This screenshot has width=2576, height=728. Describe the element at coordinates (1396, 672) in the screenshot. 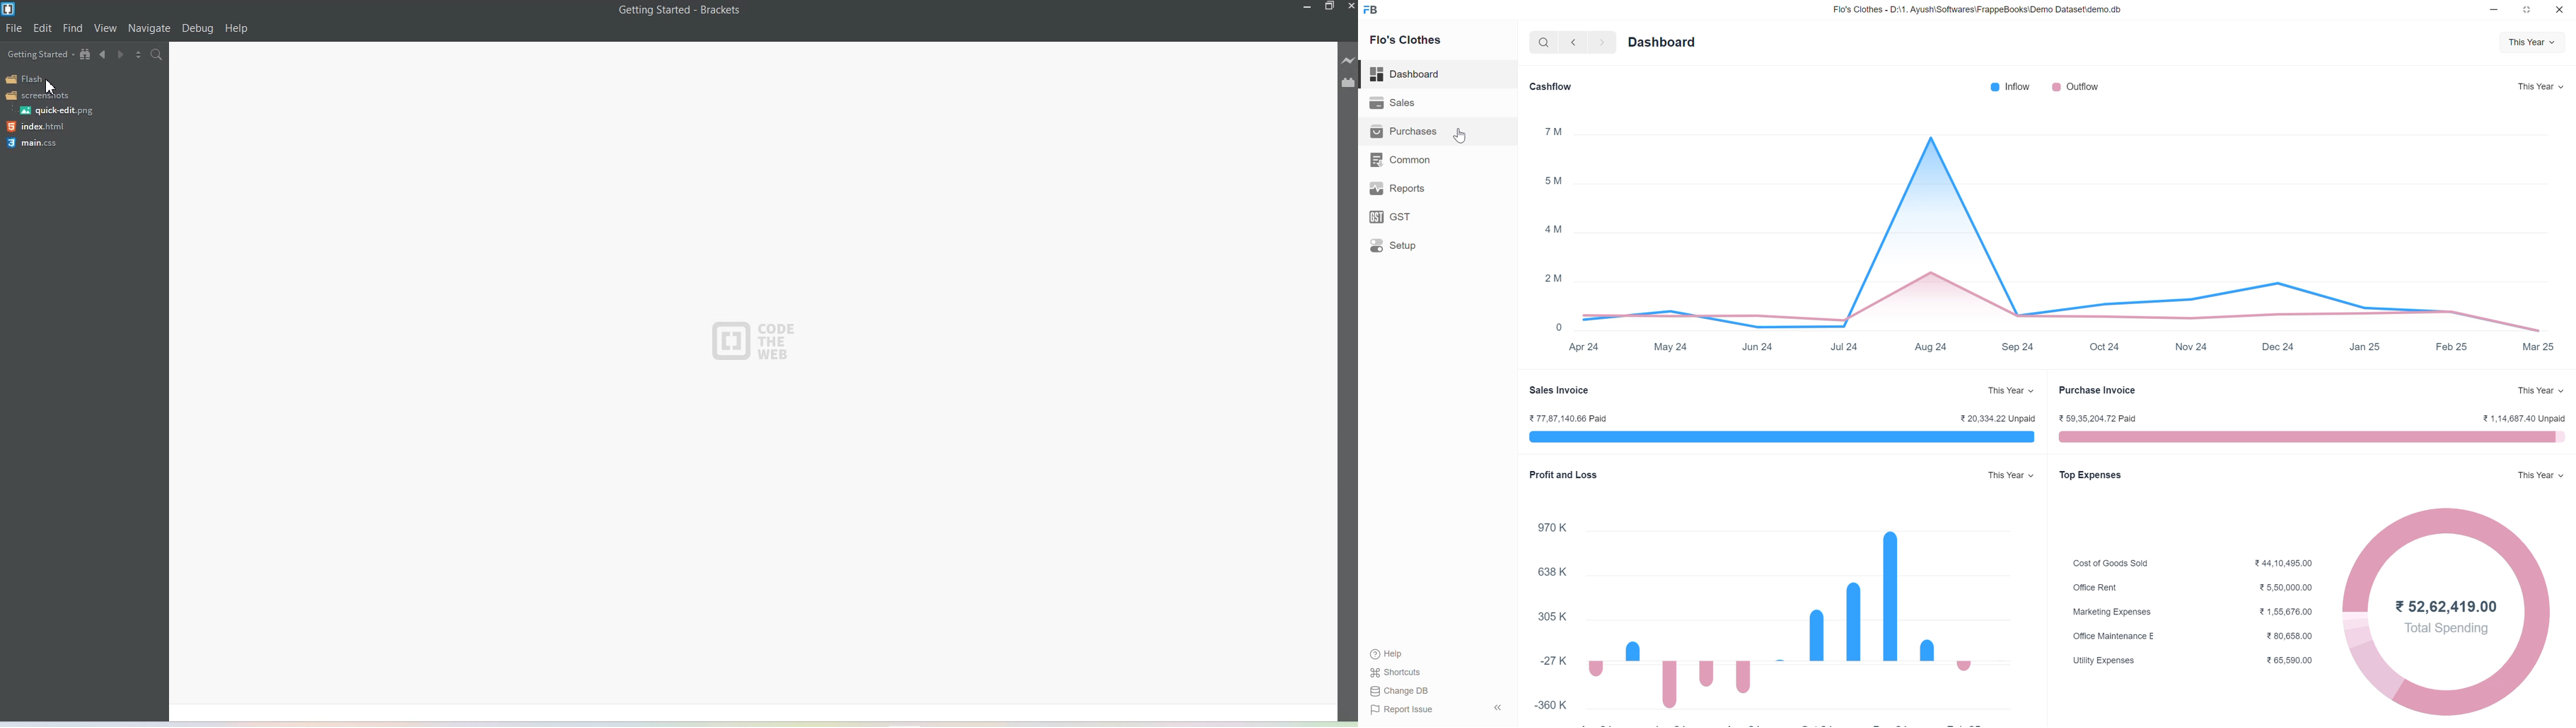

I see `Shortcuts` at that location.